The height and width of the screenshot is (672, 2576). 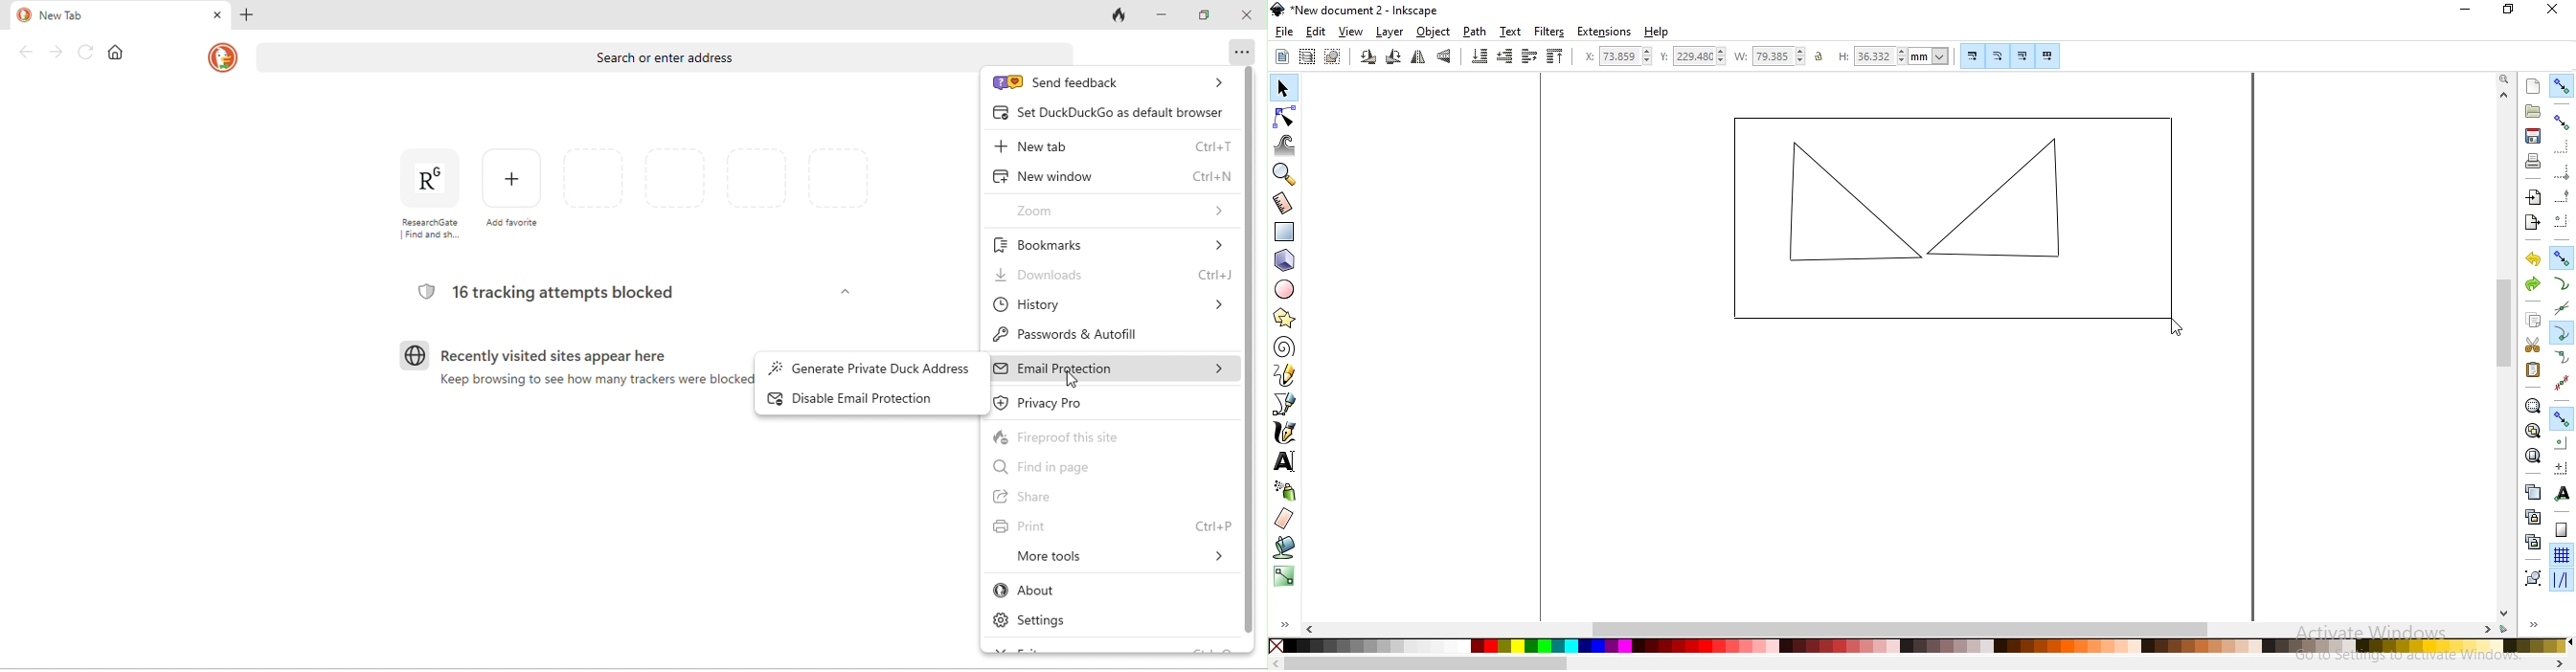 What do you see at coordinates (1416, 57) in the screenshot?
I see `flip horizontally` at bounding box center [1416, 57].